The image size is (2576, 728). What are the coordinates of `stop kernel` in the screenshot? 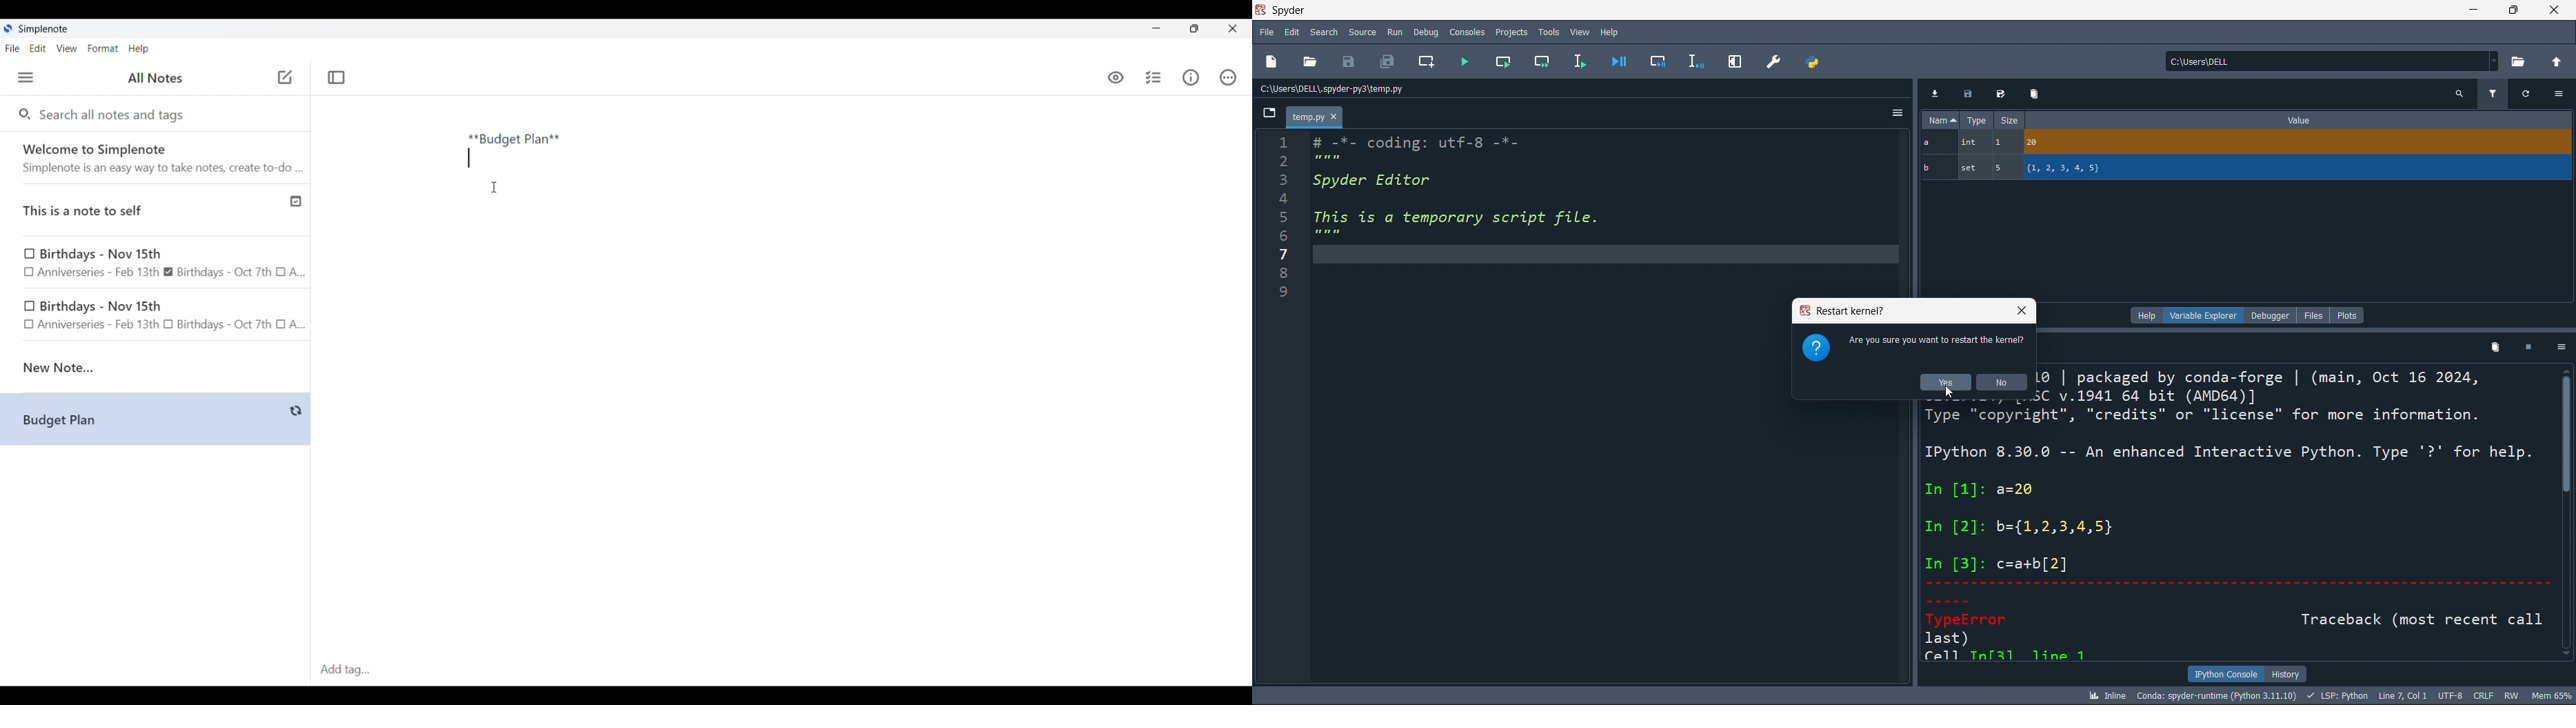 It's located at (2529, 350).